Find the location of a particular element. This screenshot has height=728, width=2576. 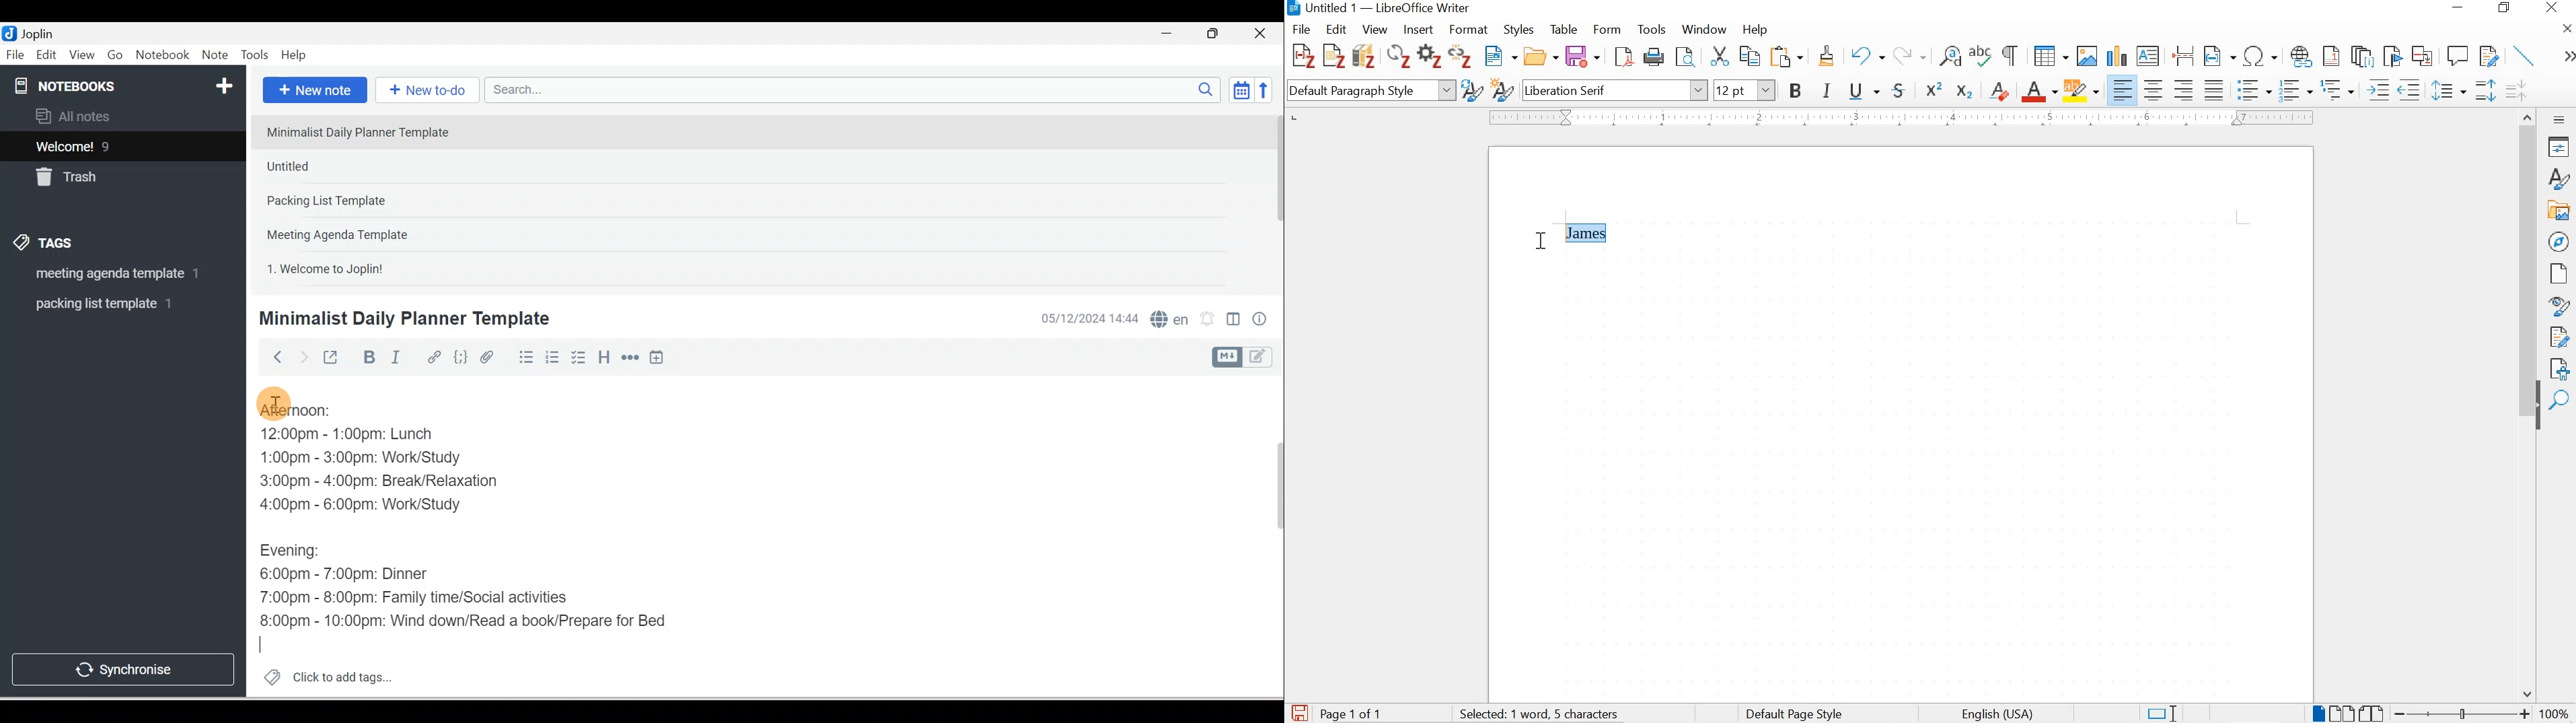

Help is located at coordinates (294, 56).